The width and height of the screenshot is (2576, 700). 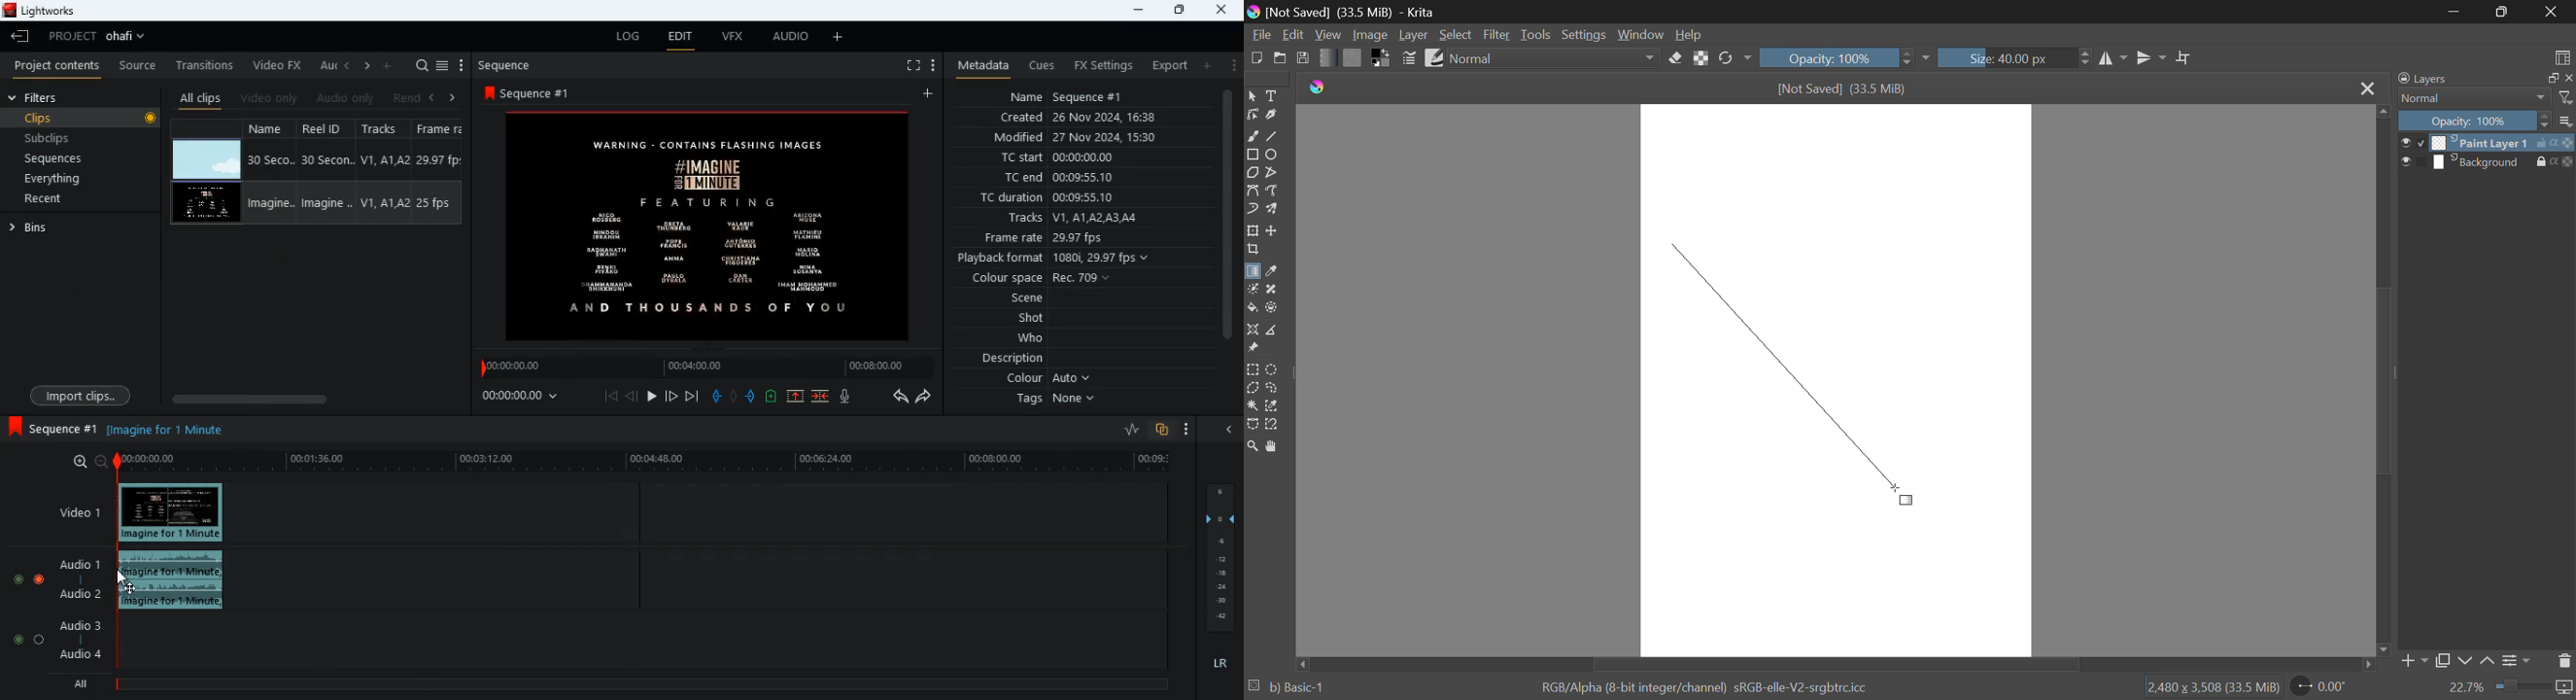 I want to click on filter, so click(x=2567, y=98).